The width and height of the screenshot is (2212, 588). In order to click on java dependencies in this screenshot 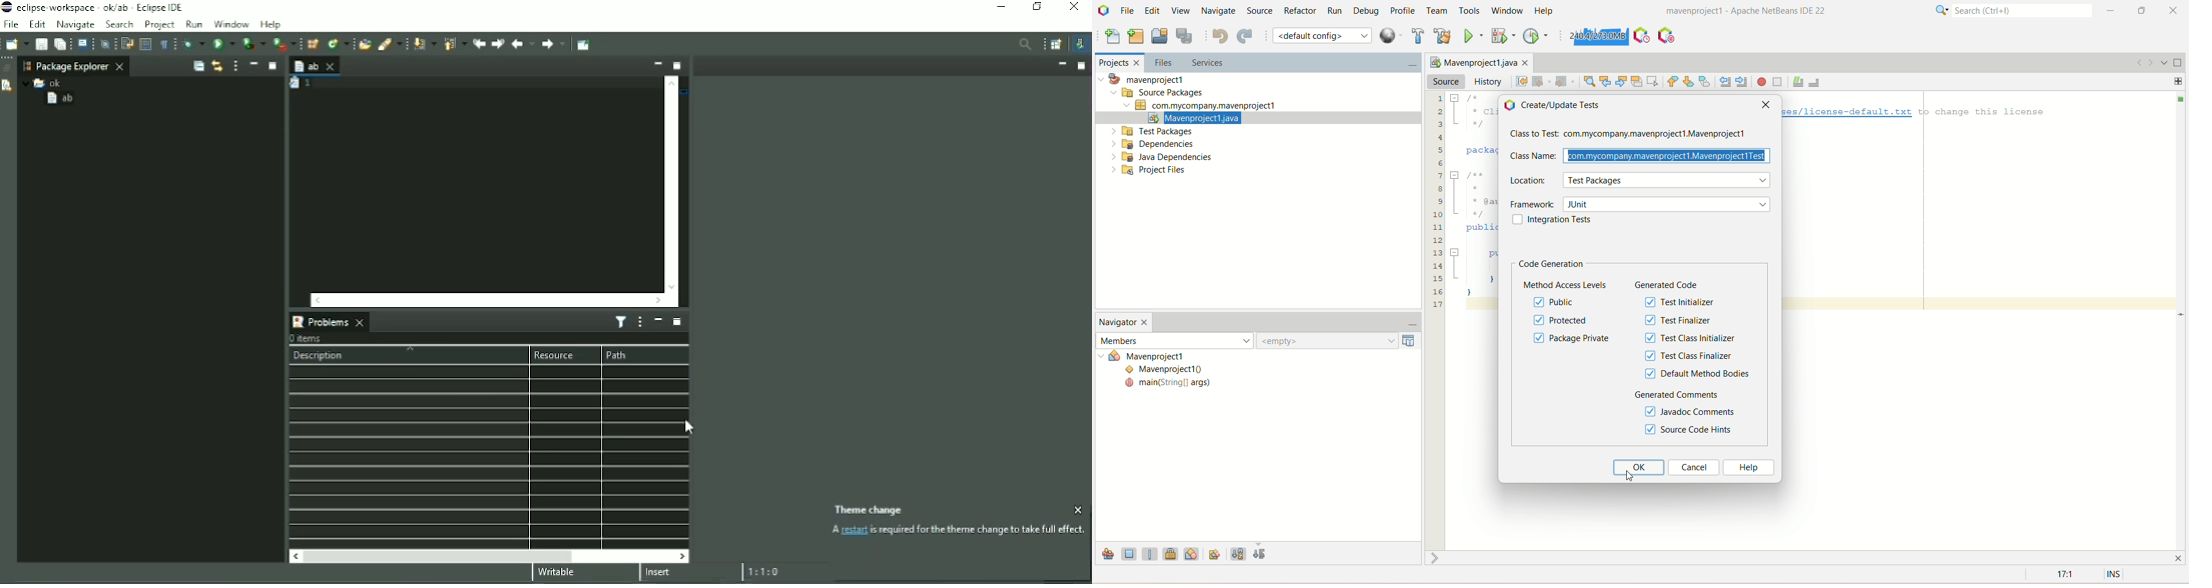, I will do `click(1158, 156)`.